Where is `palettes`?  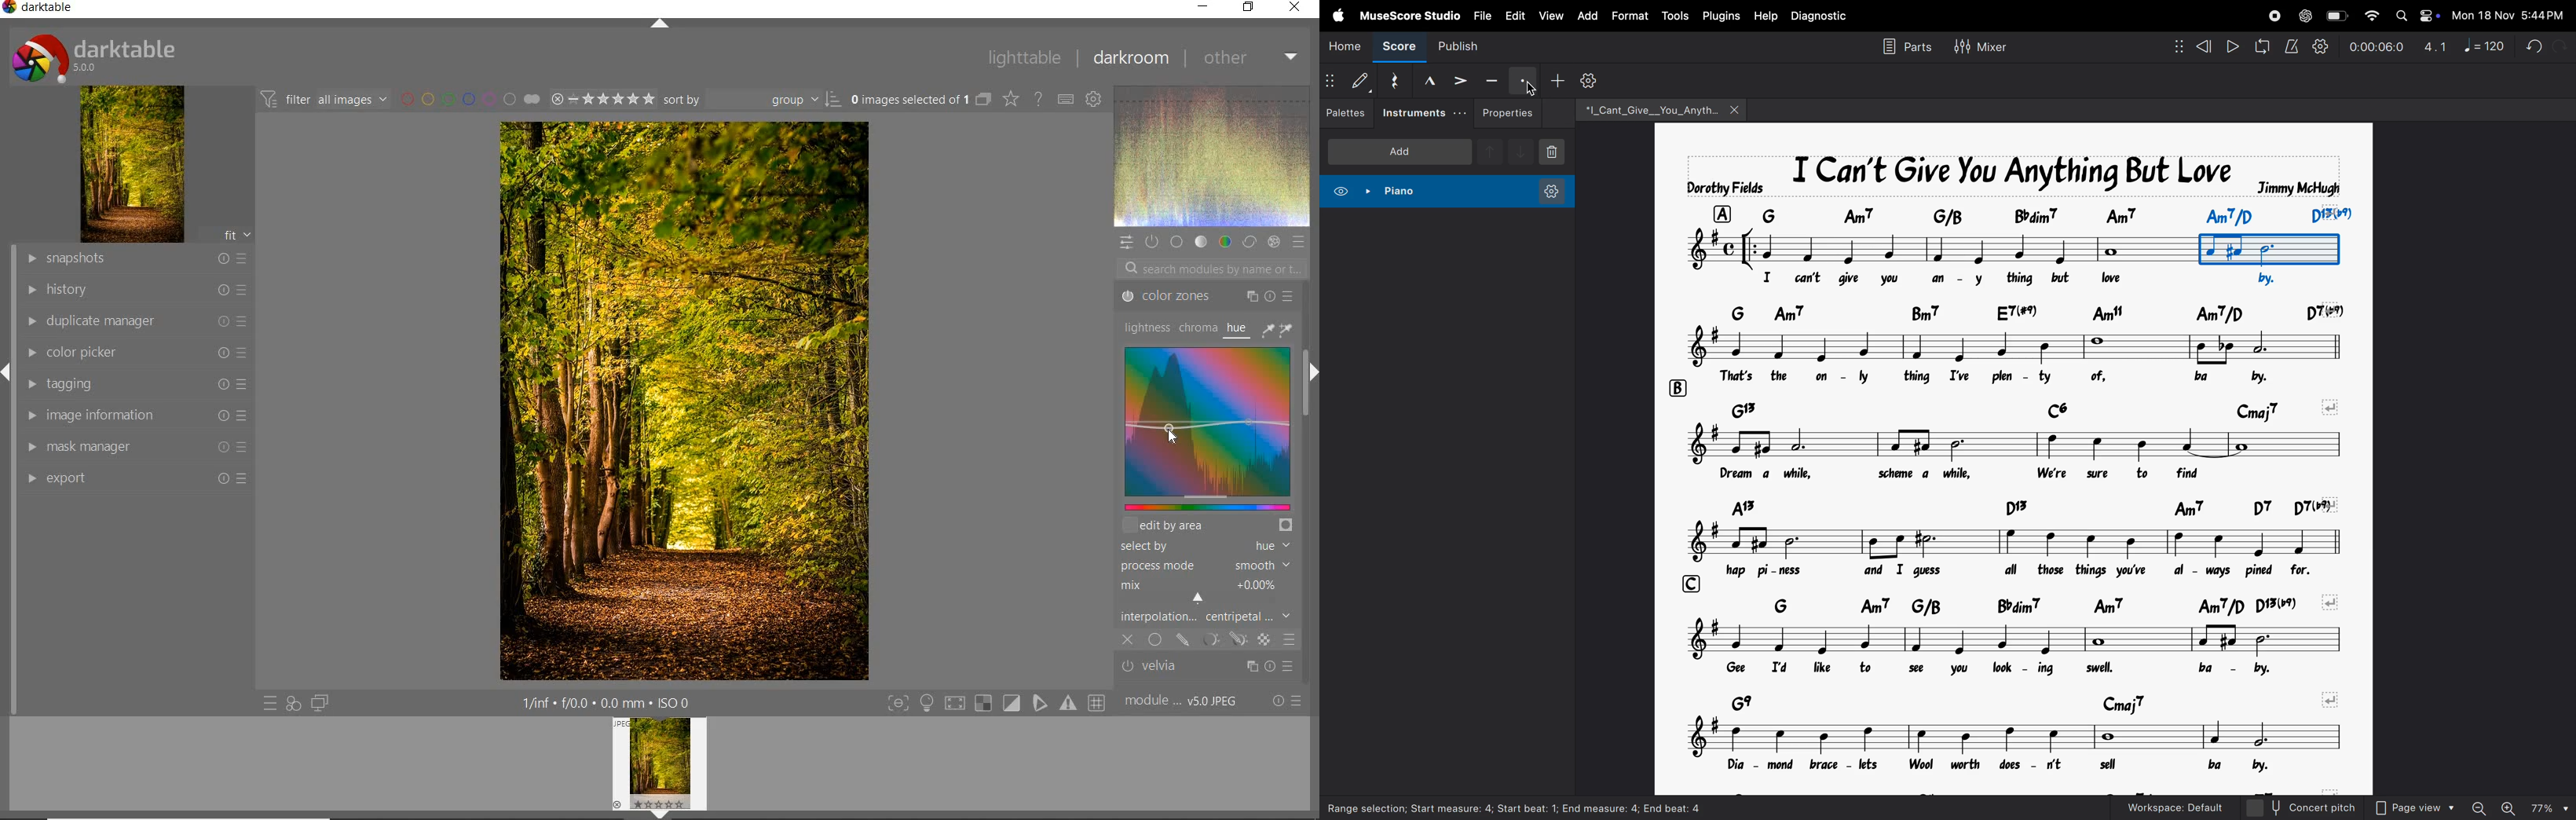 palettes is located at coordinates (1349, 114).